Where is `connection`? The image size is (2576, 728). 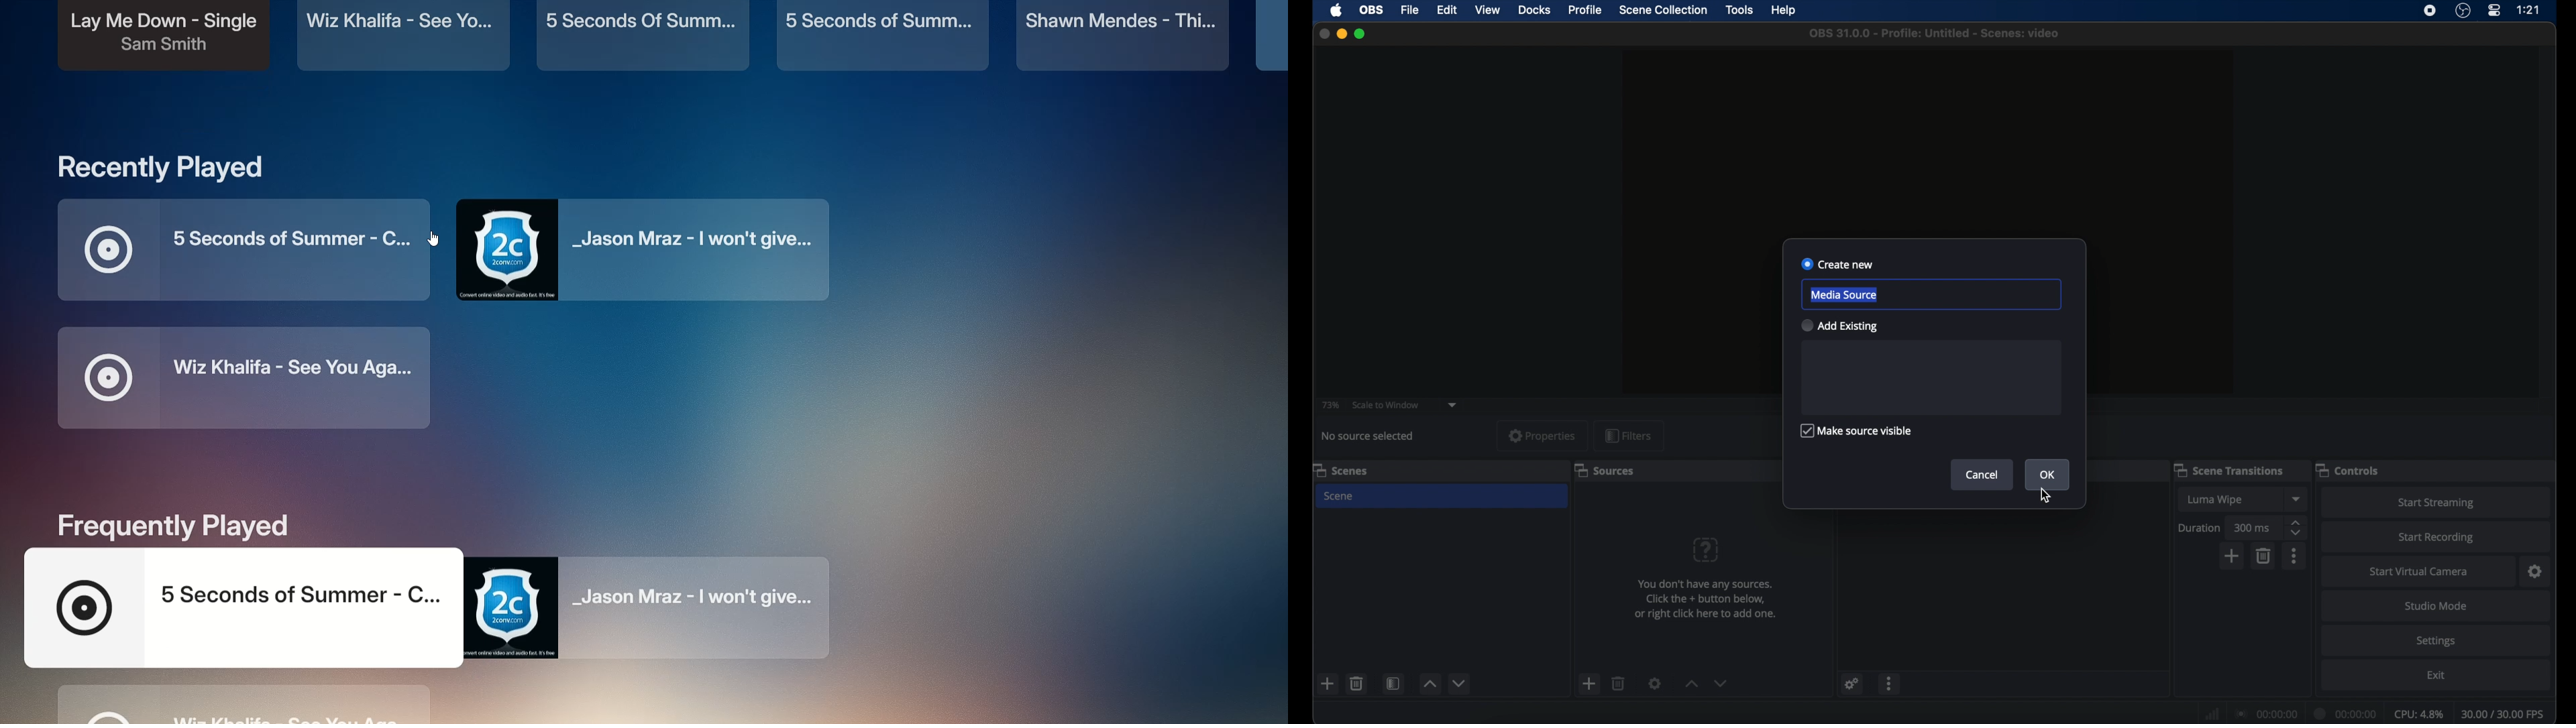 connection is located at coordinates (2263, 715).